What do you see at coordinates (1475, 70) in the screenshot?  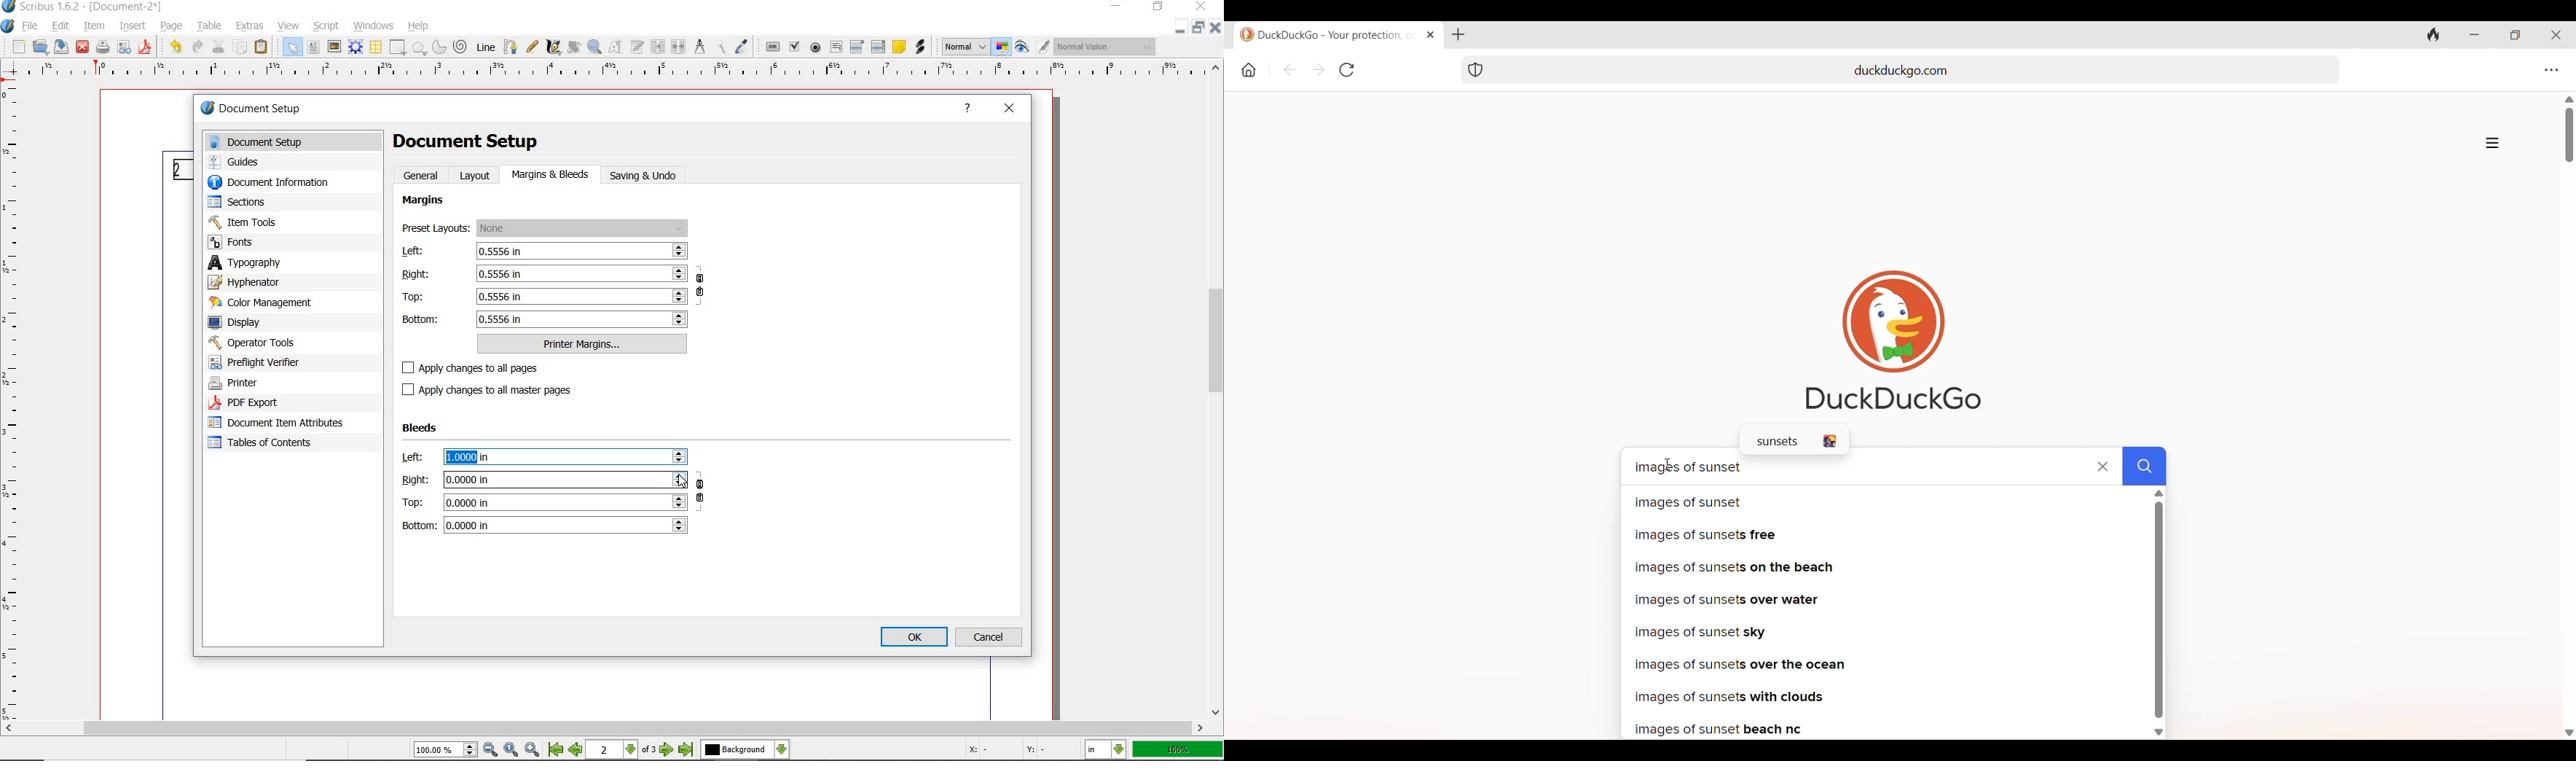 I see `Browser protection` at bounding box center [1475, 70].